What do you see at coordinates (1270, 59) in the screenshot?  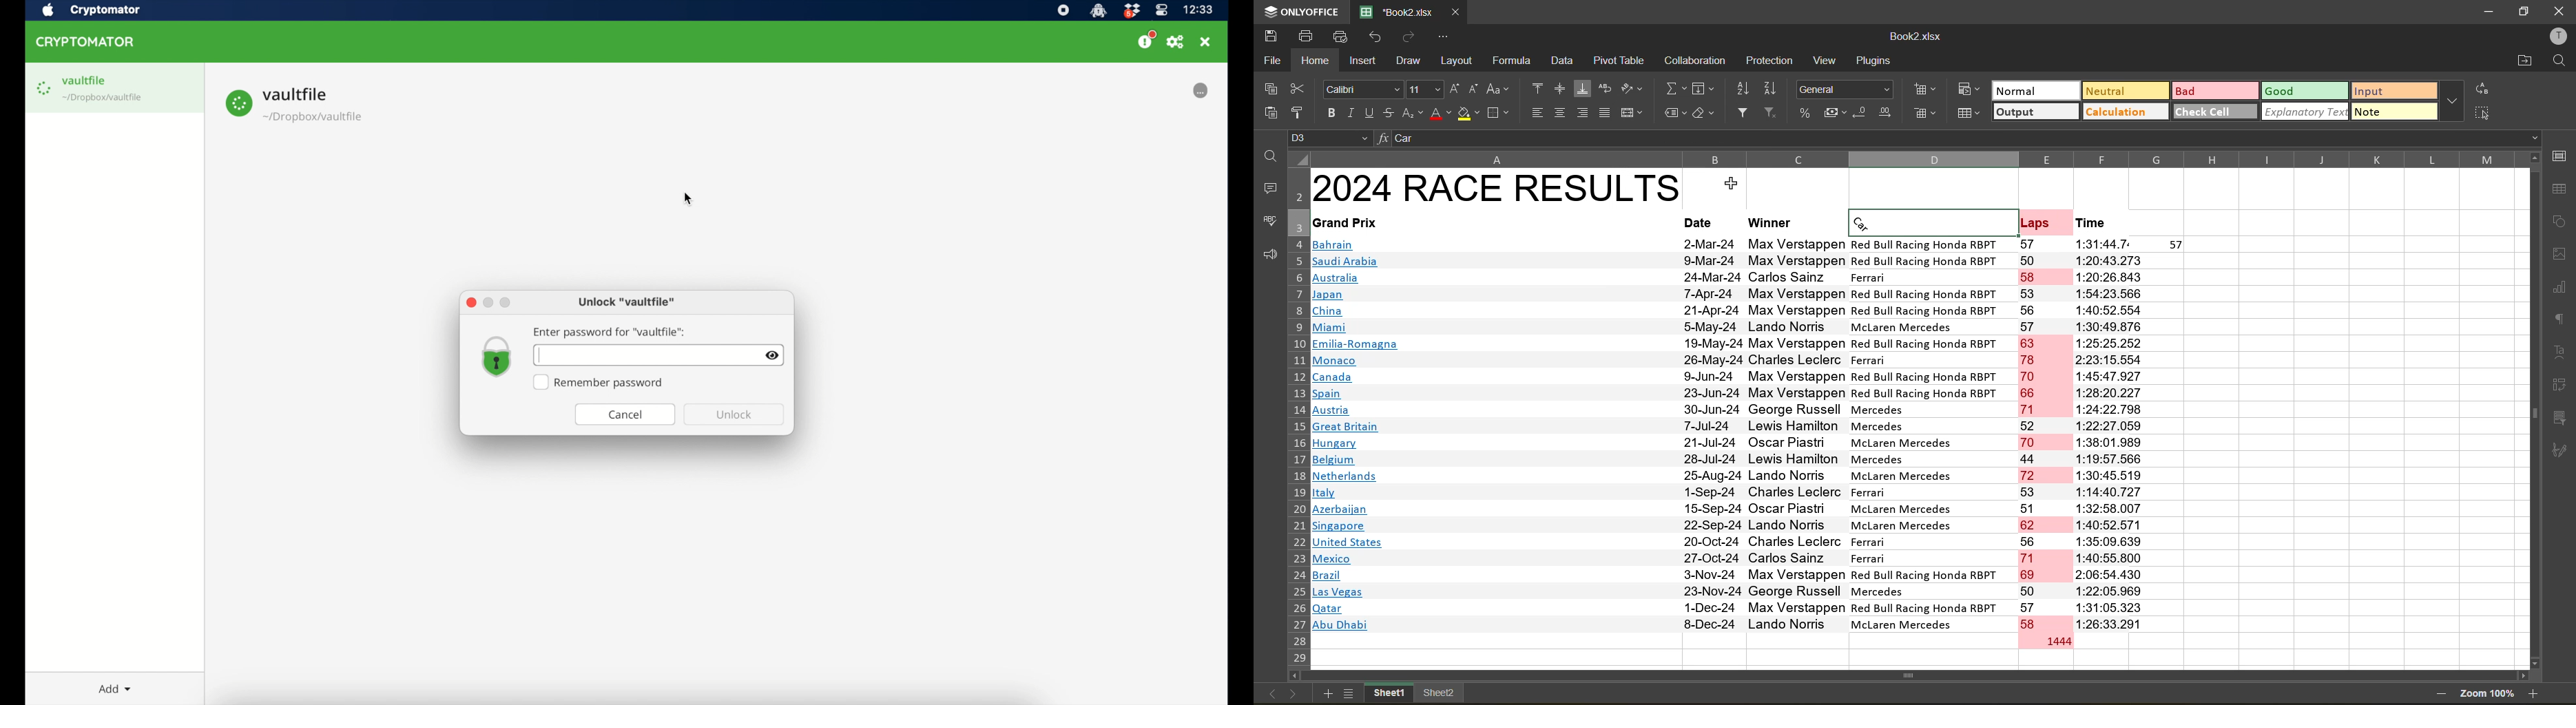 I see `file` at bounding box center [1270, 59].